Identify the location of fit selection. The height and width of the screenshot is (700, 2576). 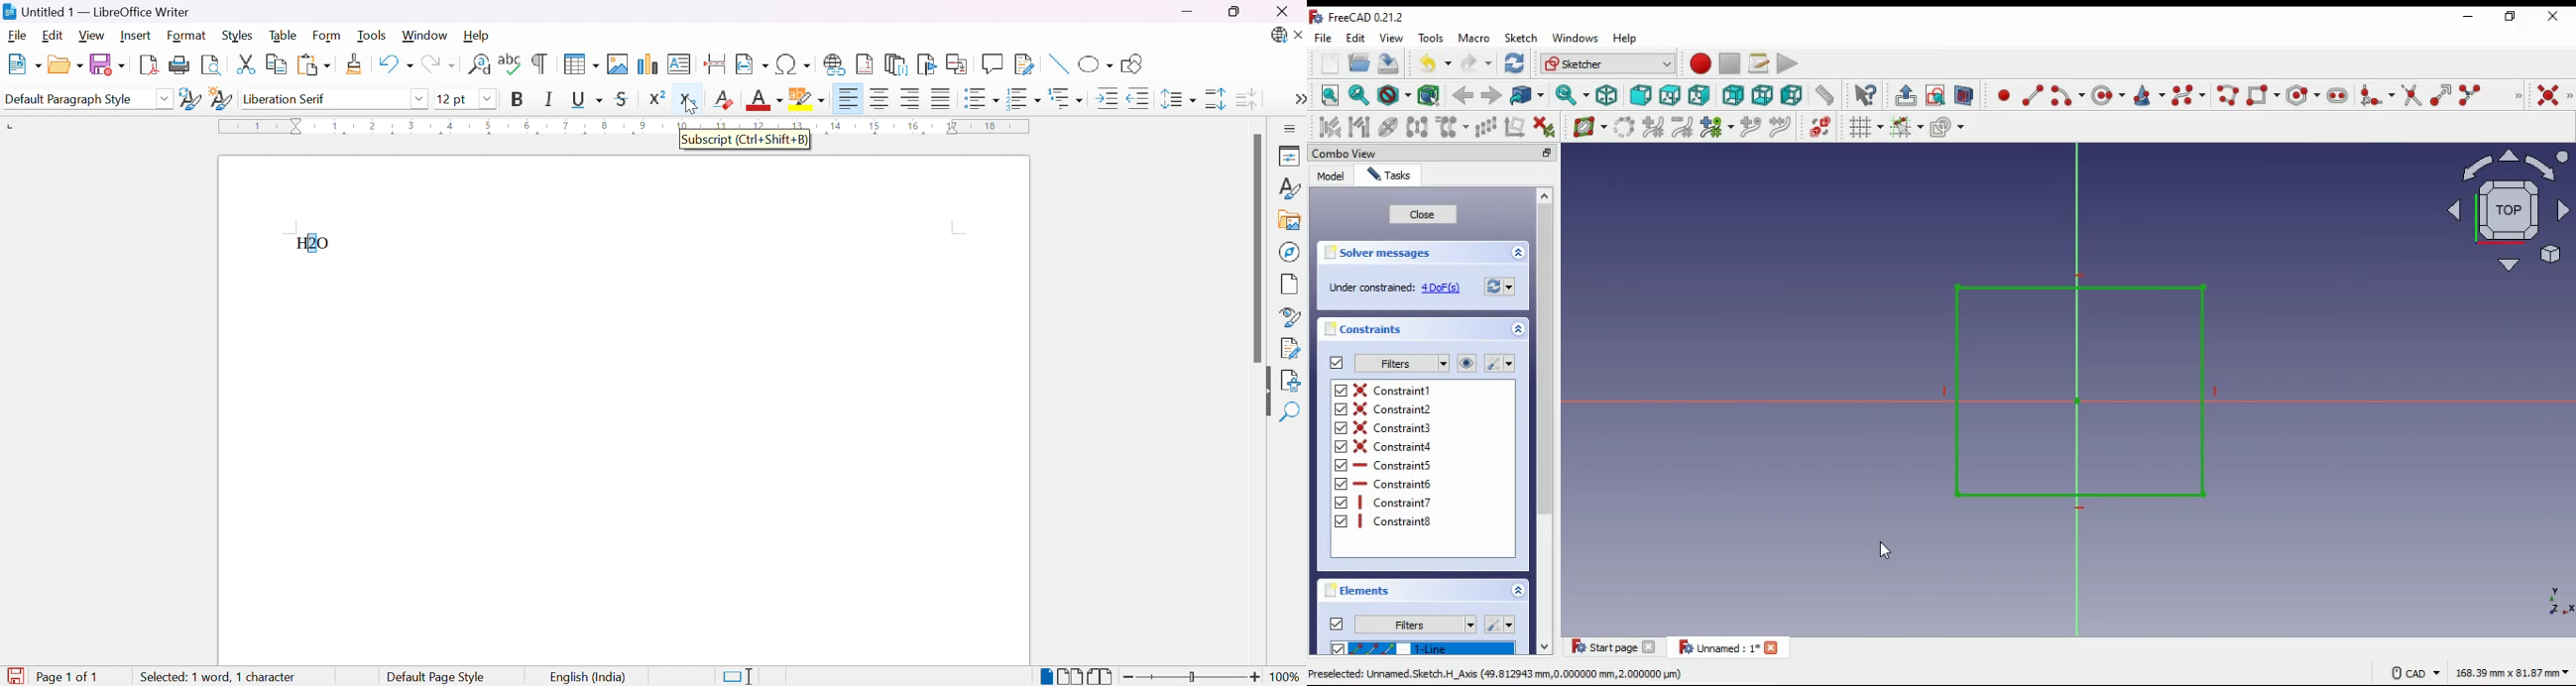
(1359, 95).